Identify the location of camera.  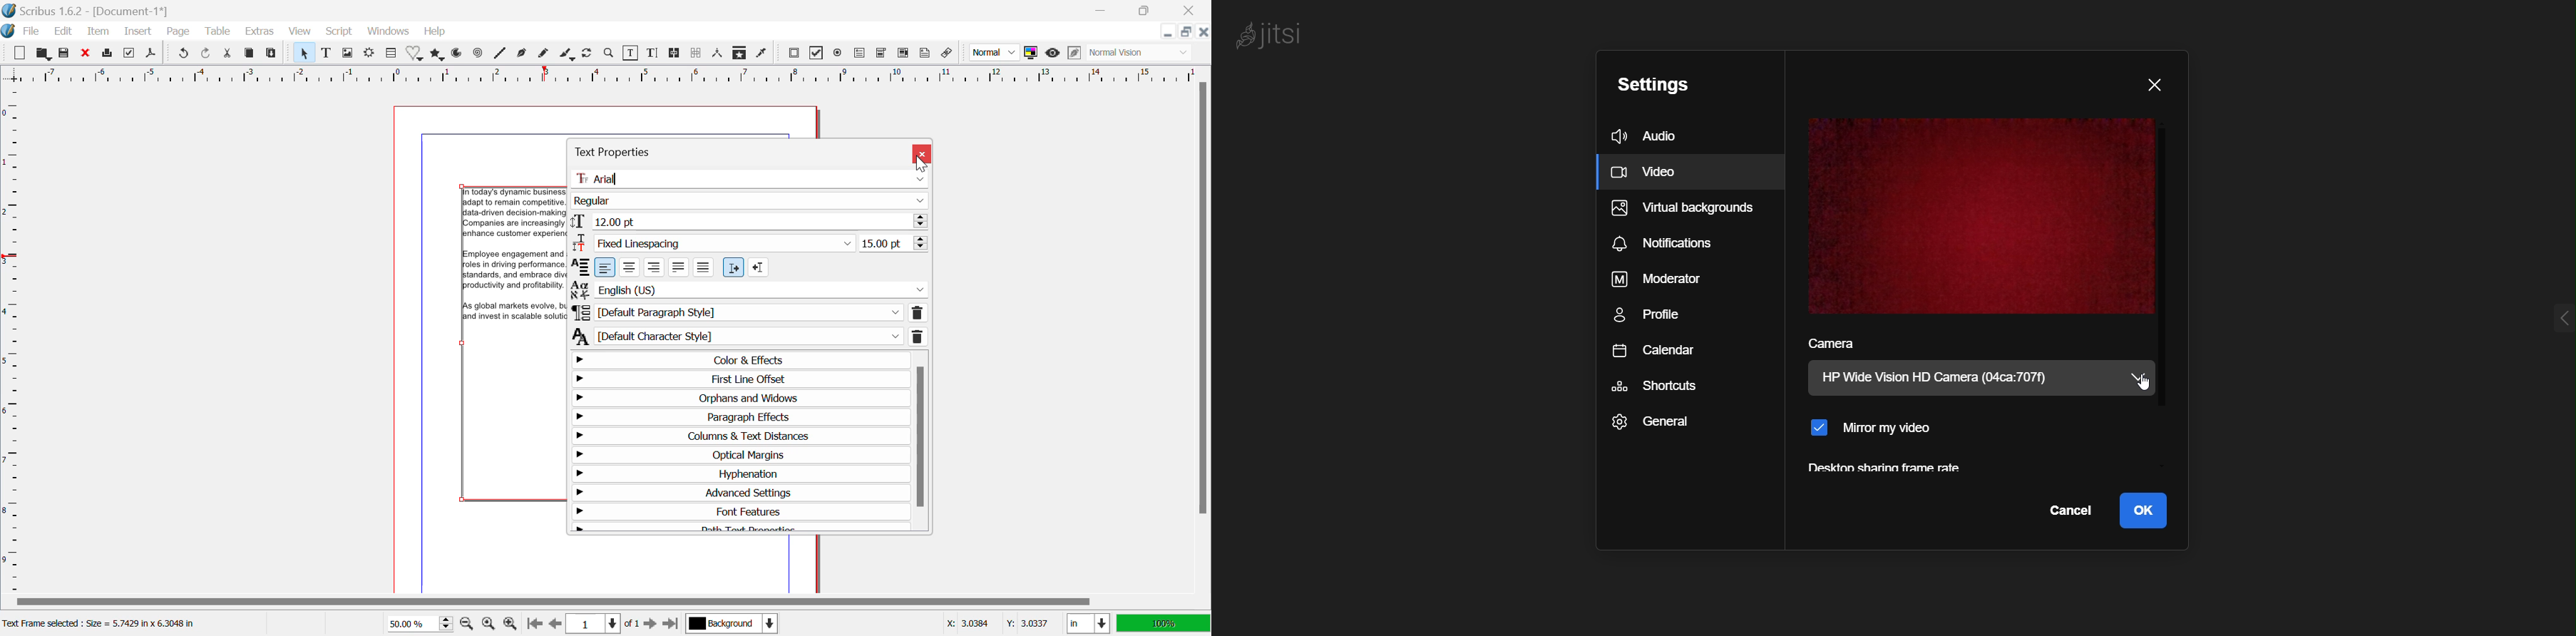
(1829, 346).